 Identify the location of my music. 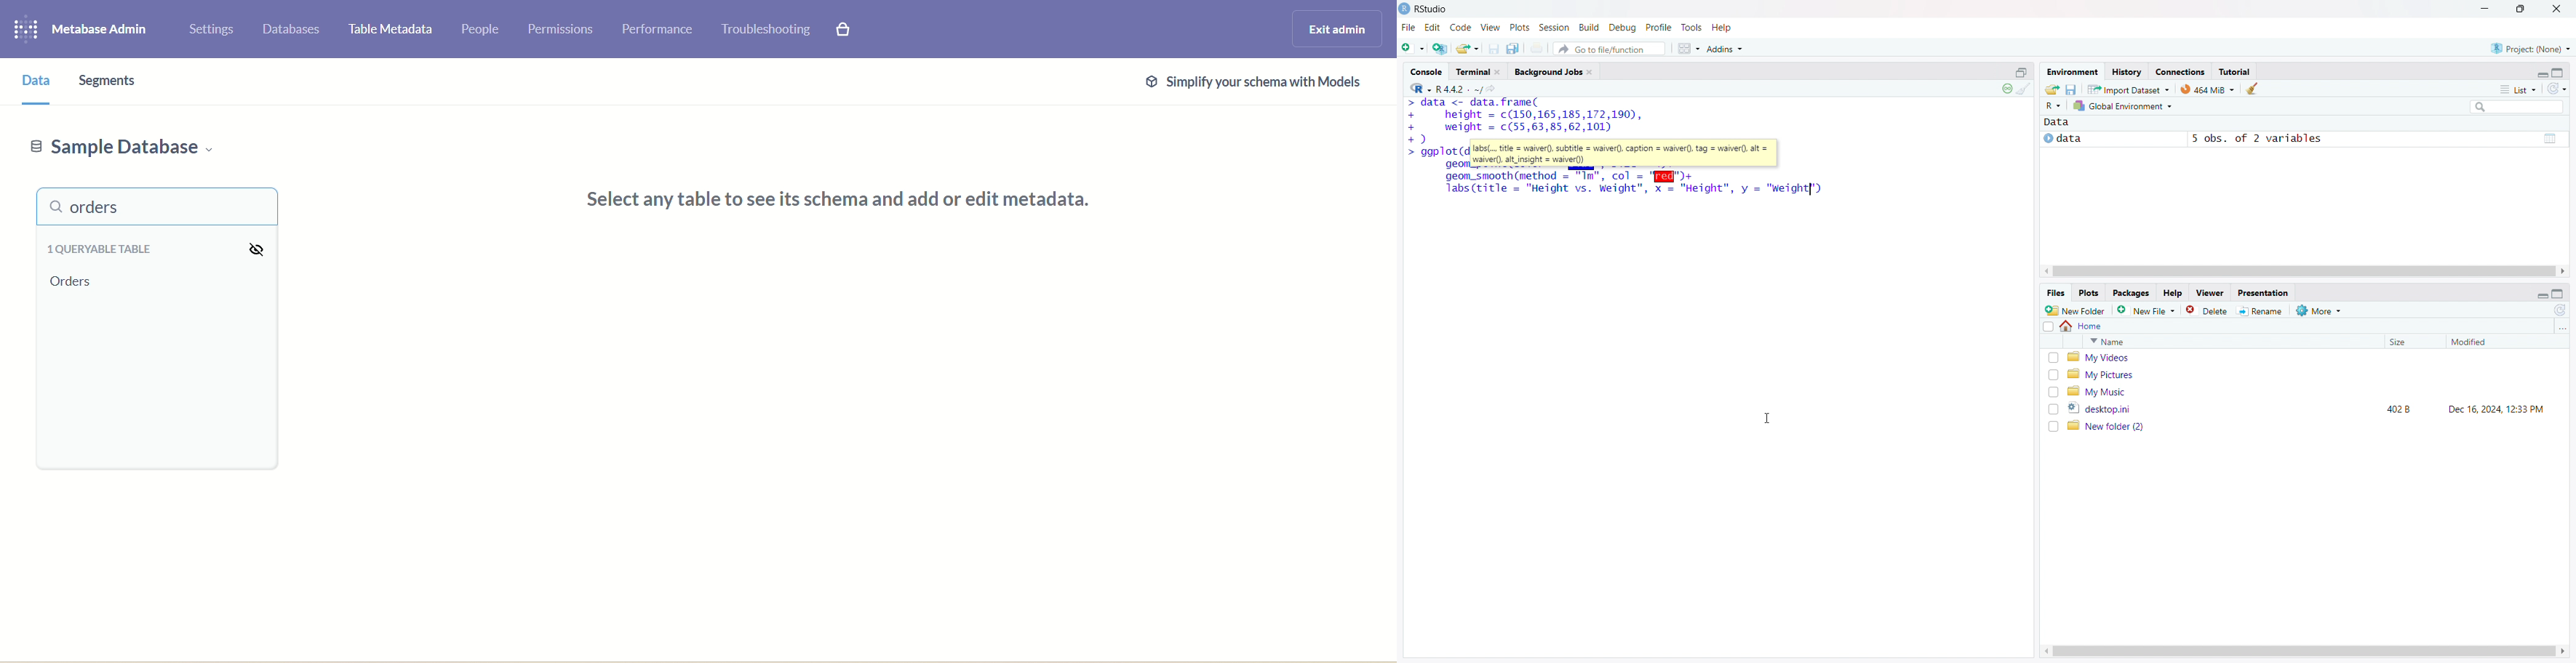
(2312, 391).